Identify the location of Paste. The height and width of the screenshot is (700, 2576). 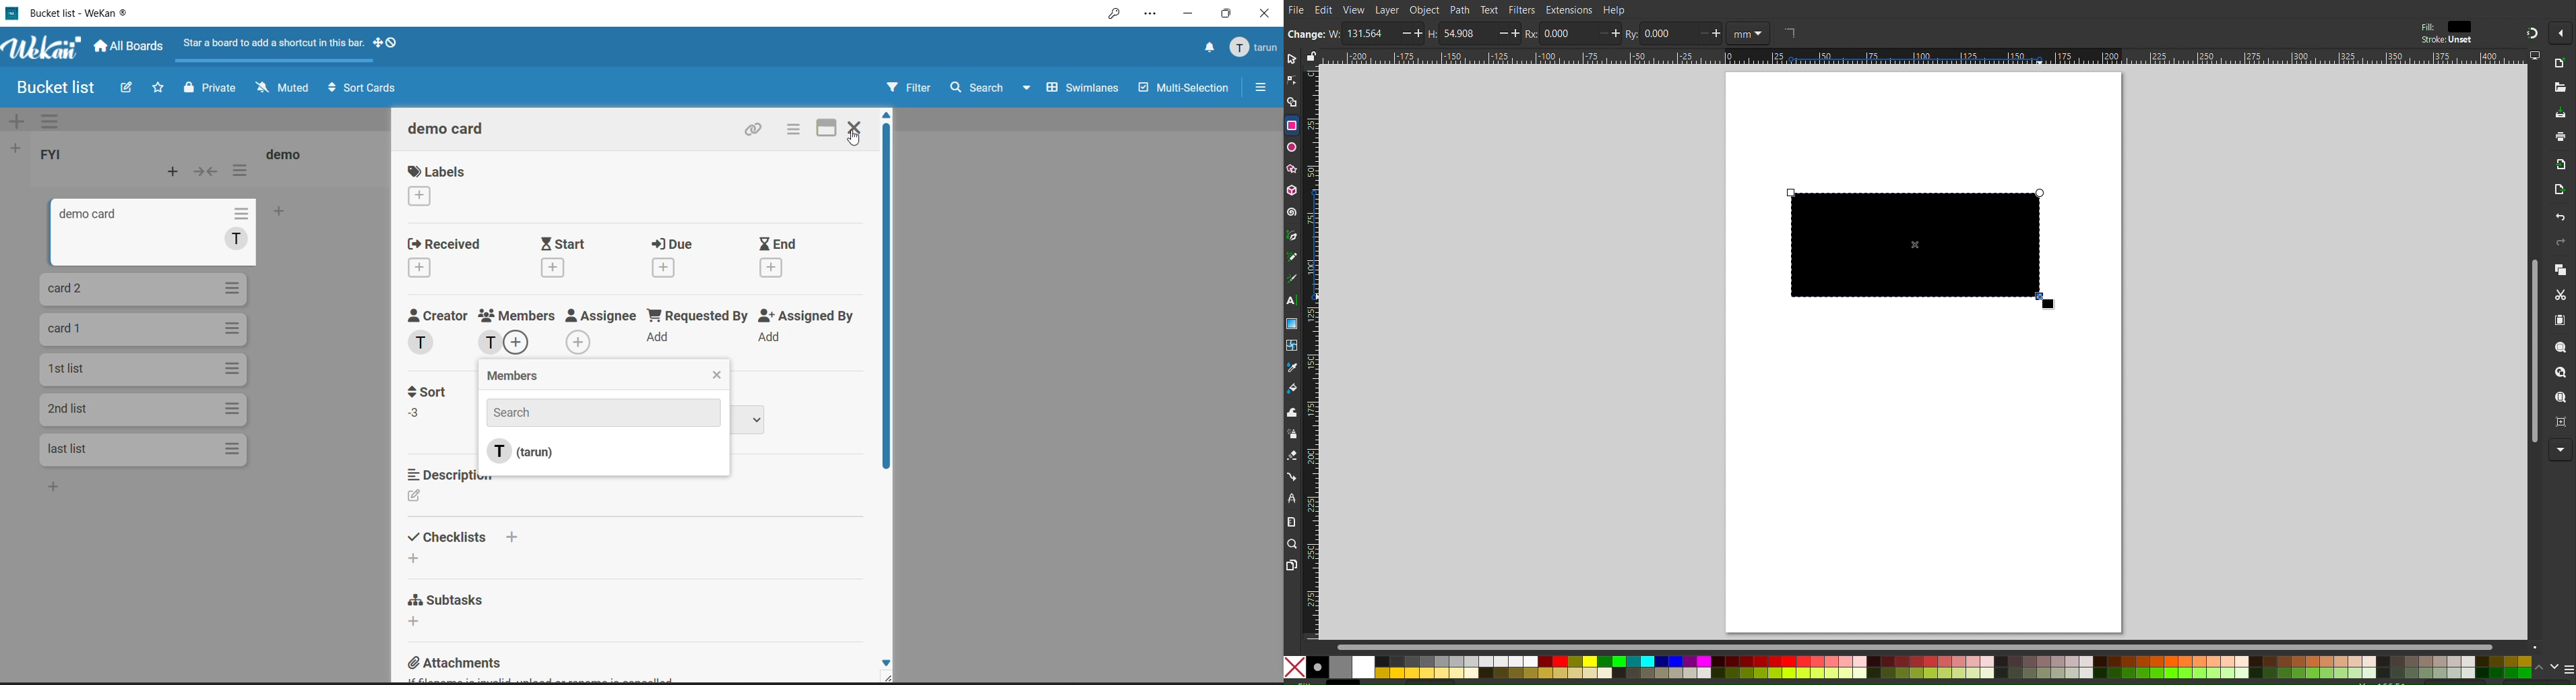
(2561, 322).